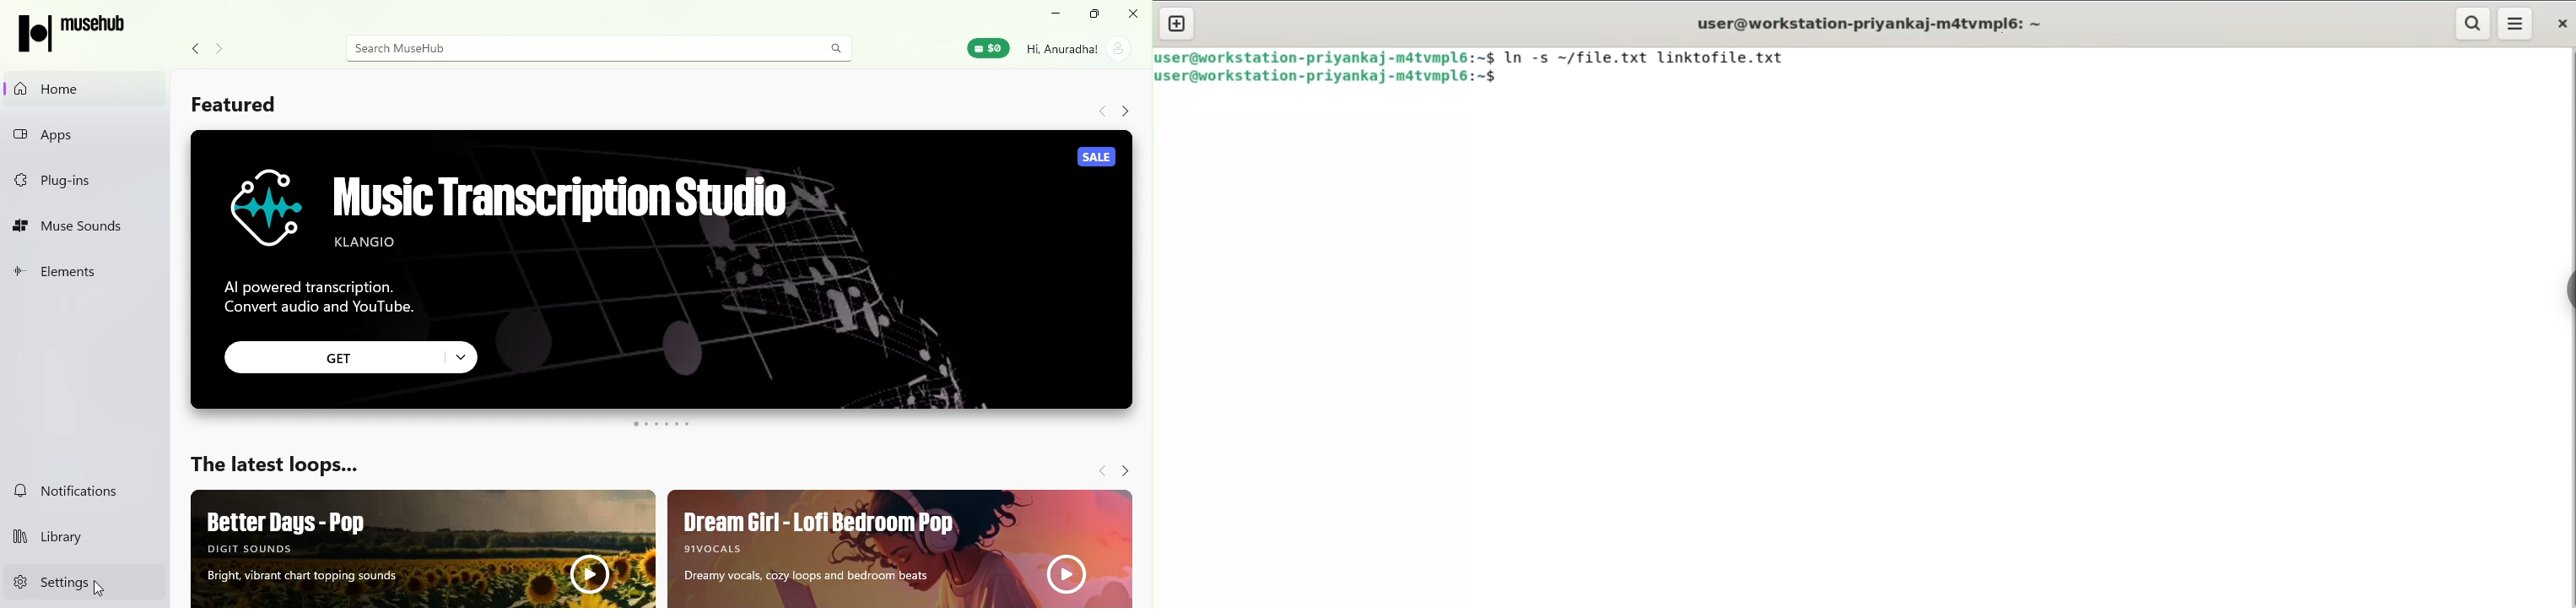  What do you see at coordinates (597, 49) in the screenshot?
I see `Search MuseHUb` at bounding box center [597, 49].